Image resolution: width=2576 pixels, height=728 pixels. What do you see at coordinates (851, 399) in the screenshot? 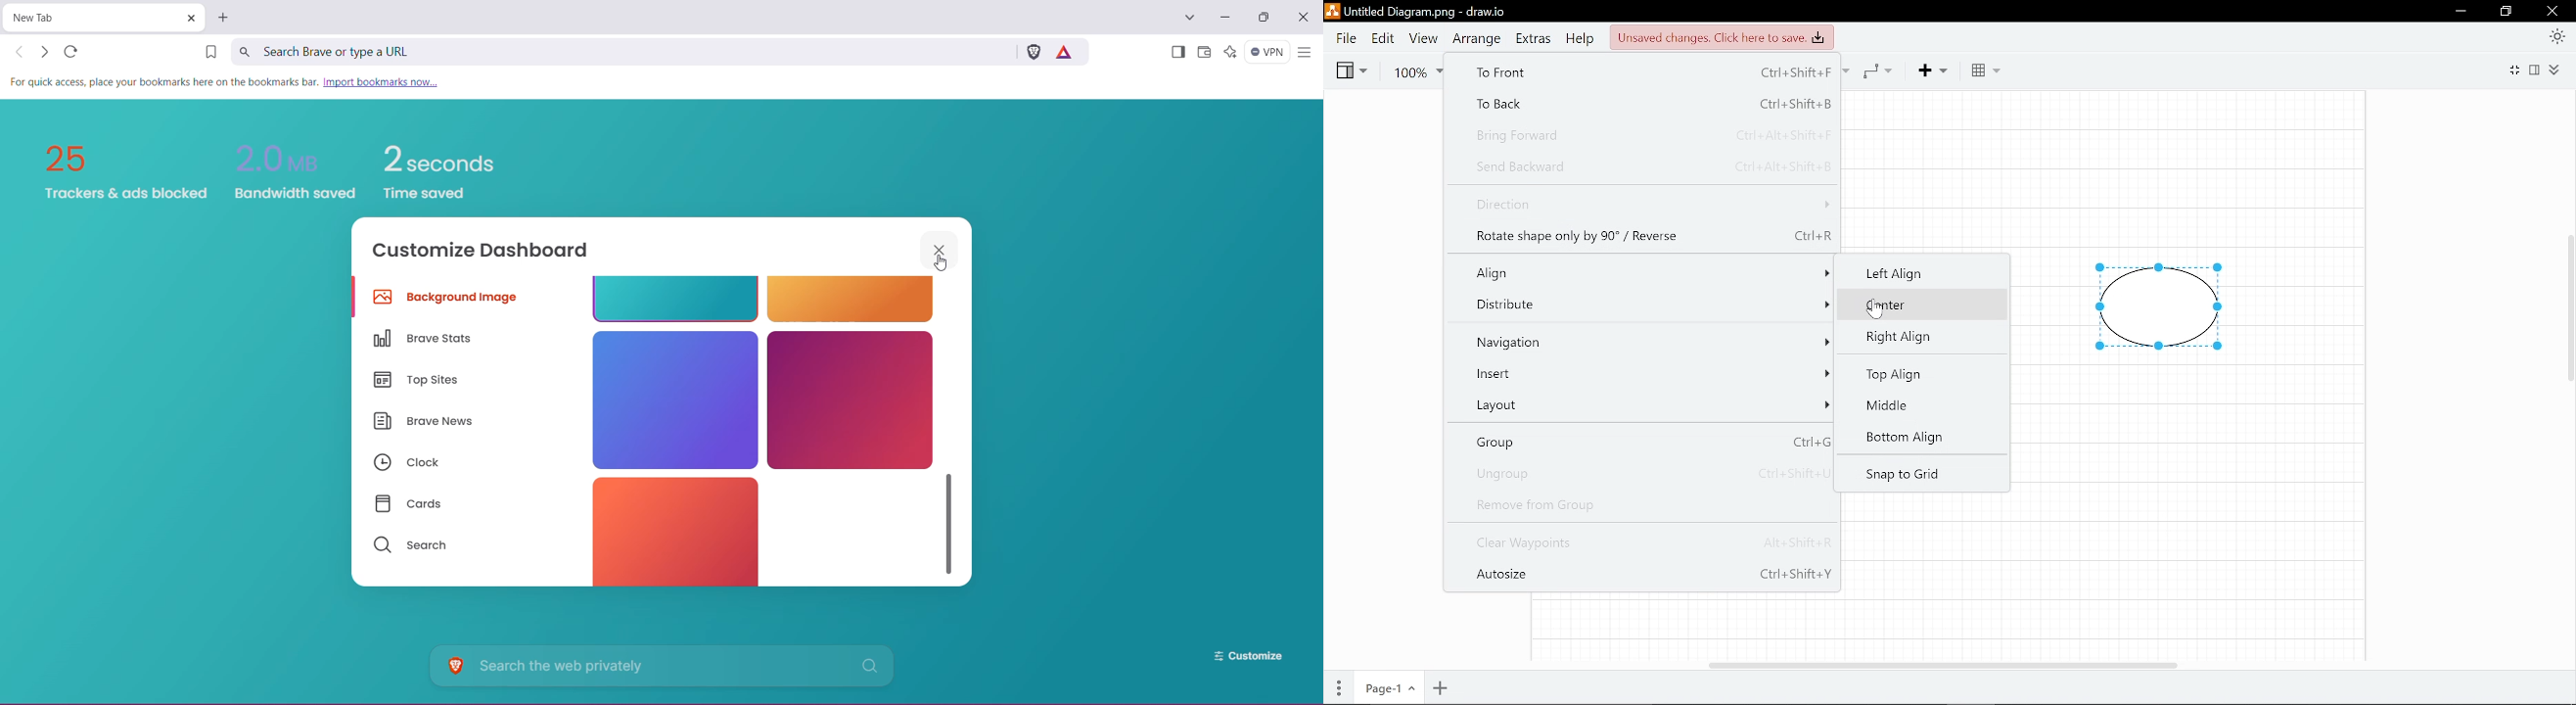
I see `color 2 #aa295f` at bounding box center [851, 399].